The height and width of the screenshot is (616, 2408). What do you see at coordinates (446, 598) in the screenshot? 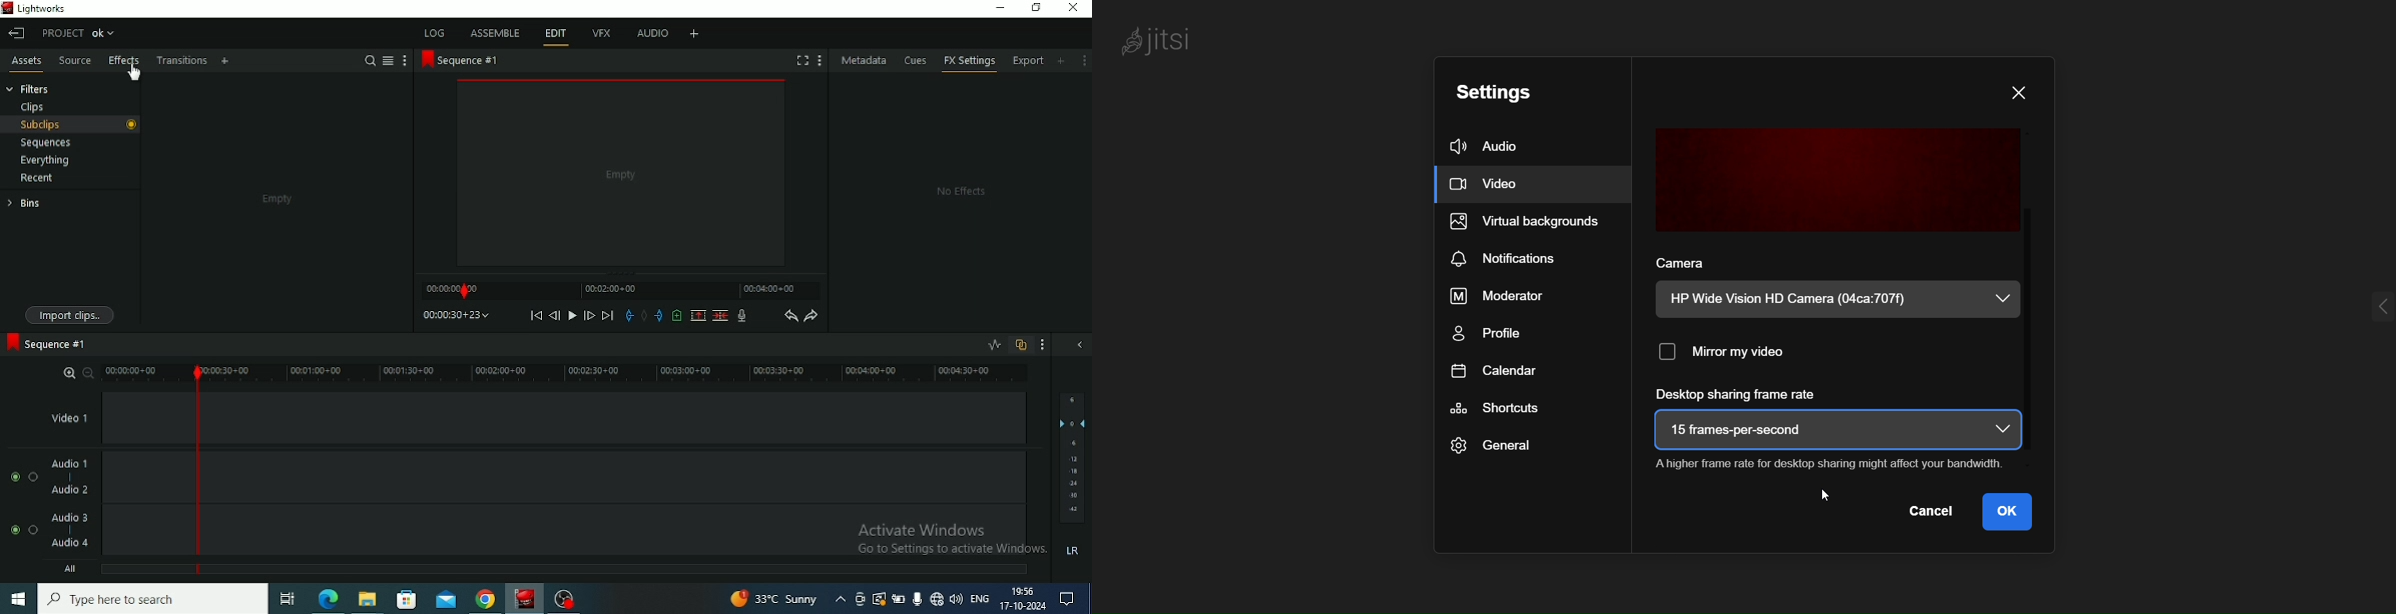
I see `Mail` at bounding box center [446, 598].